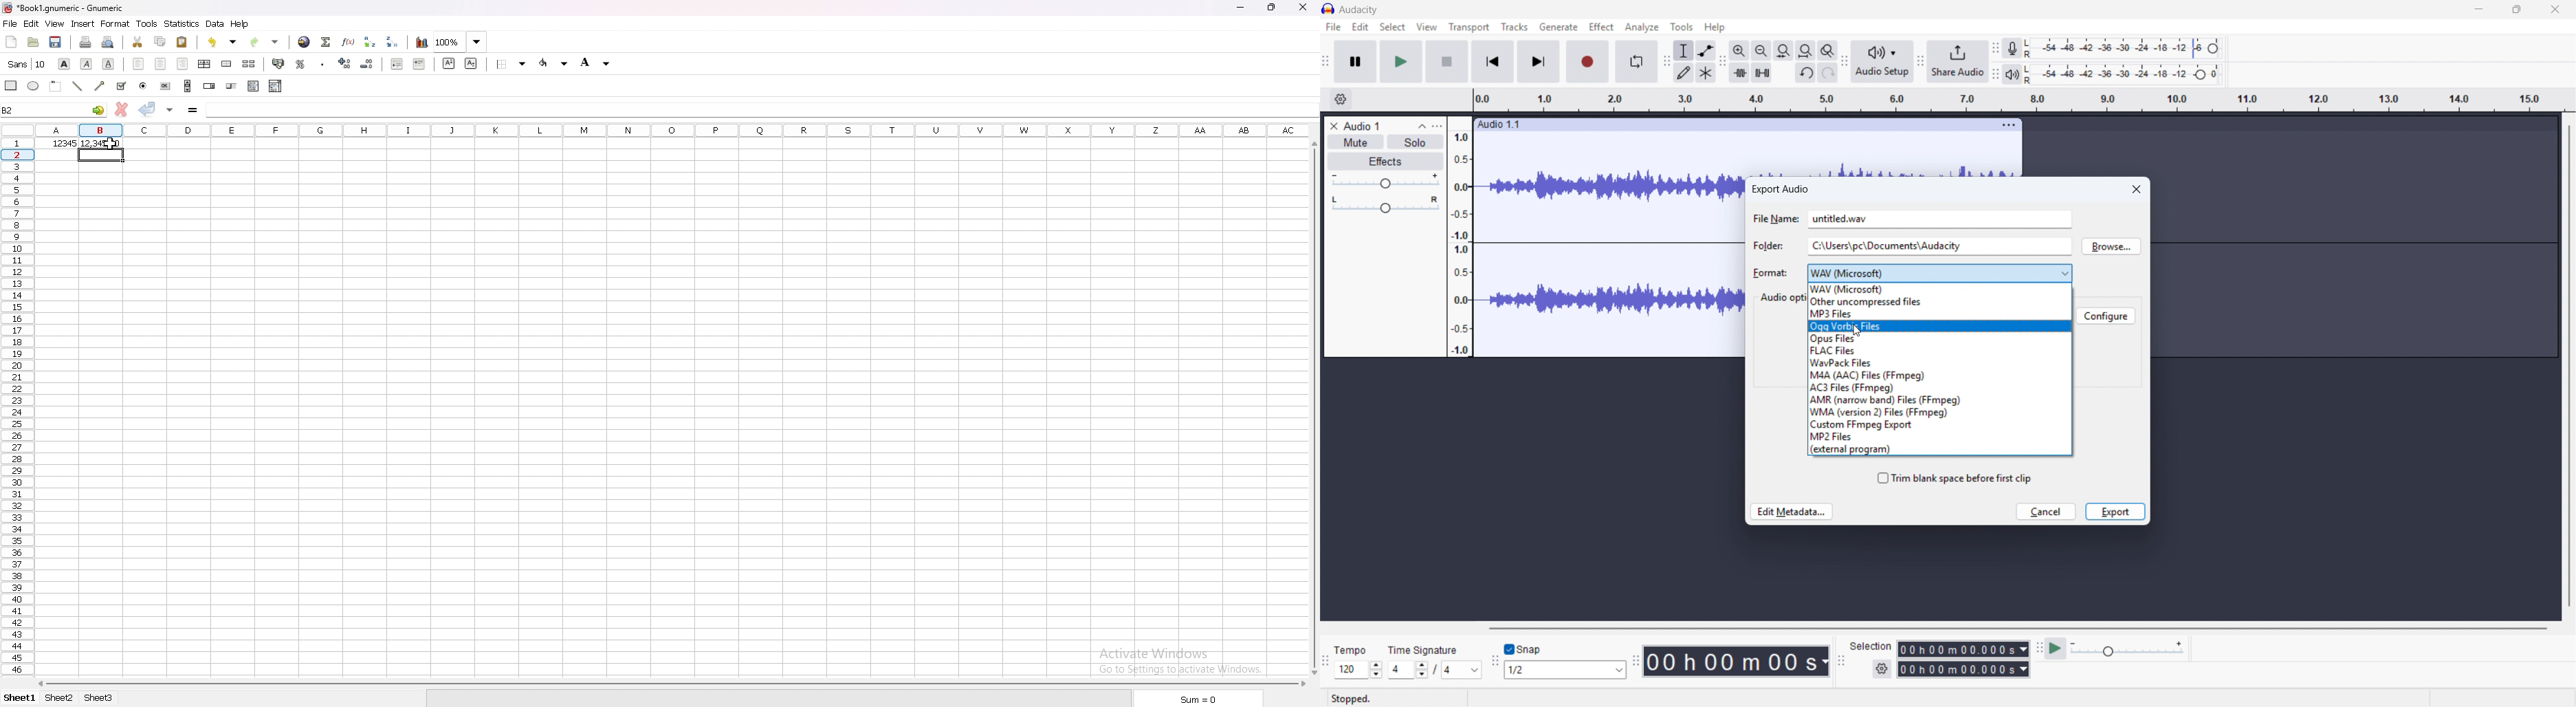 The height and width of the screenshot is (728, 2576). I want to click on Wavpack files, so click(1940, 363).